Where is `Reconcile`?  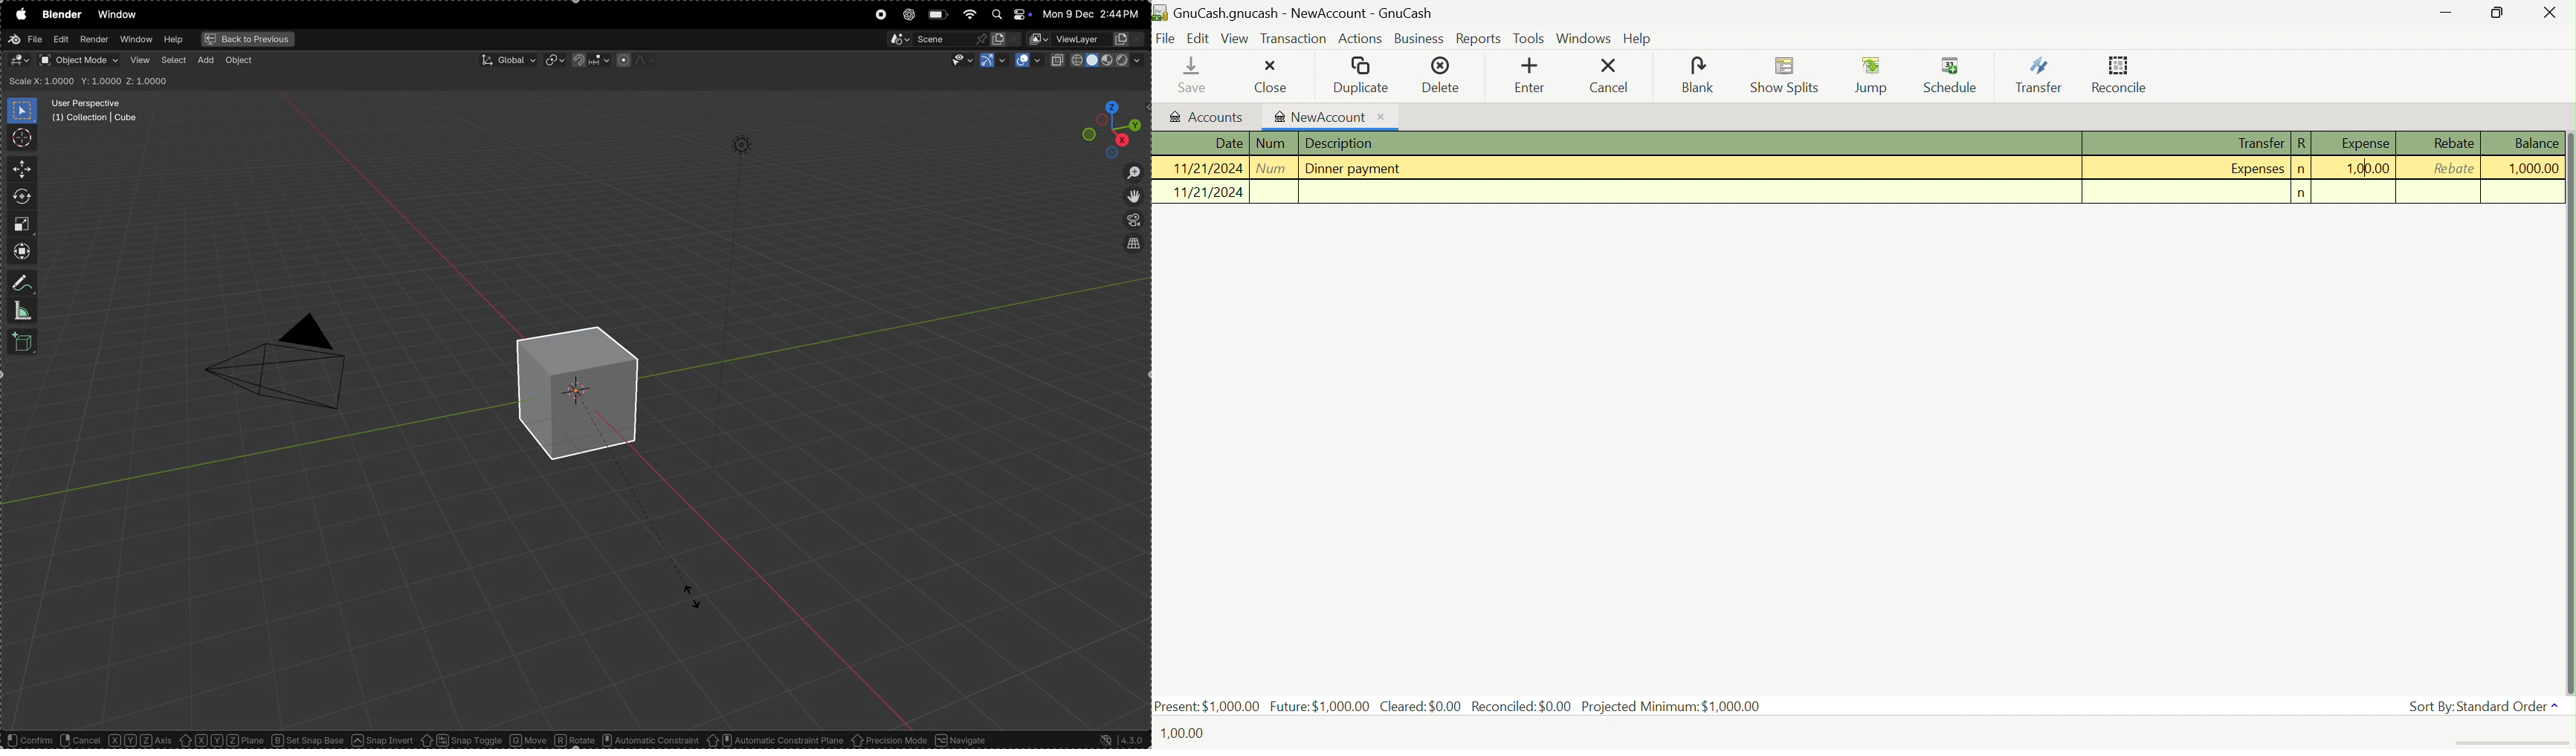
Reconcile is located at coordinates (2120, 74).